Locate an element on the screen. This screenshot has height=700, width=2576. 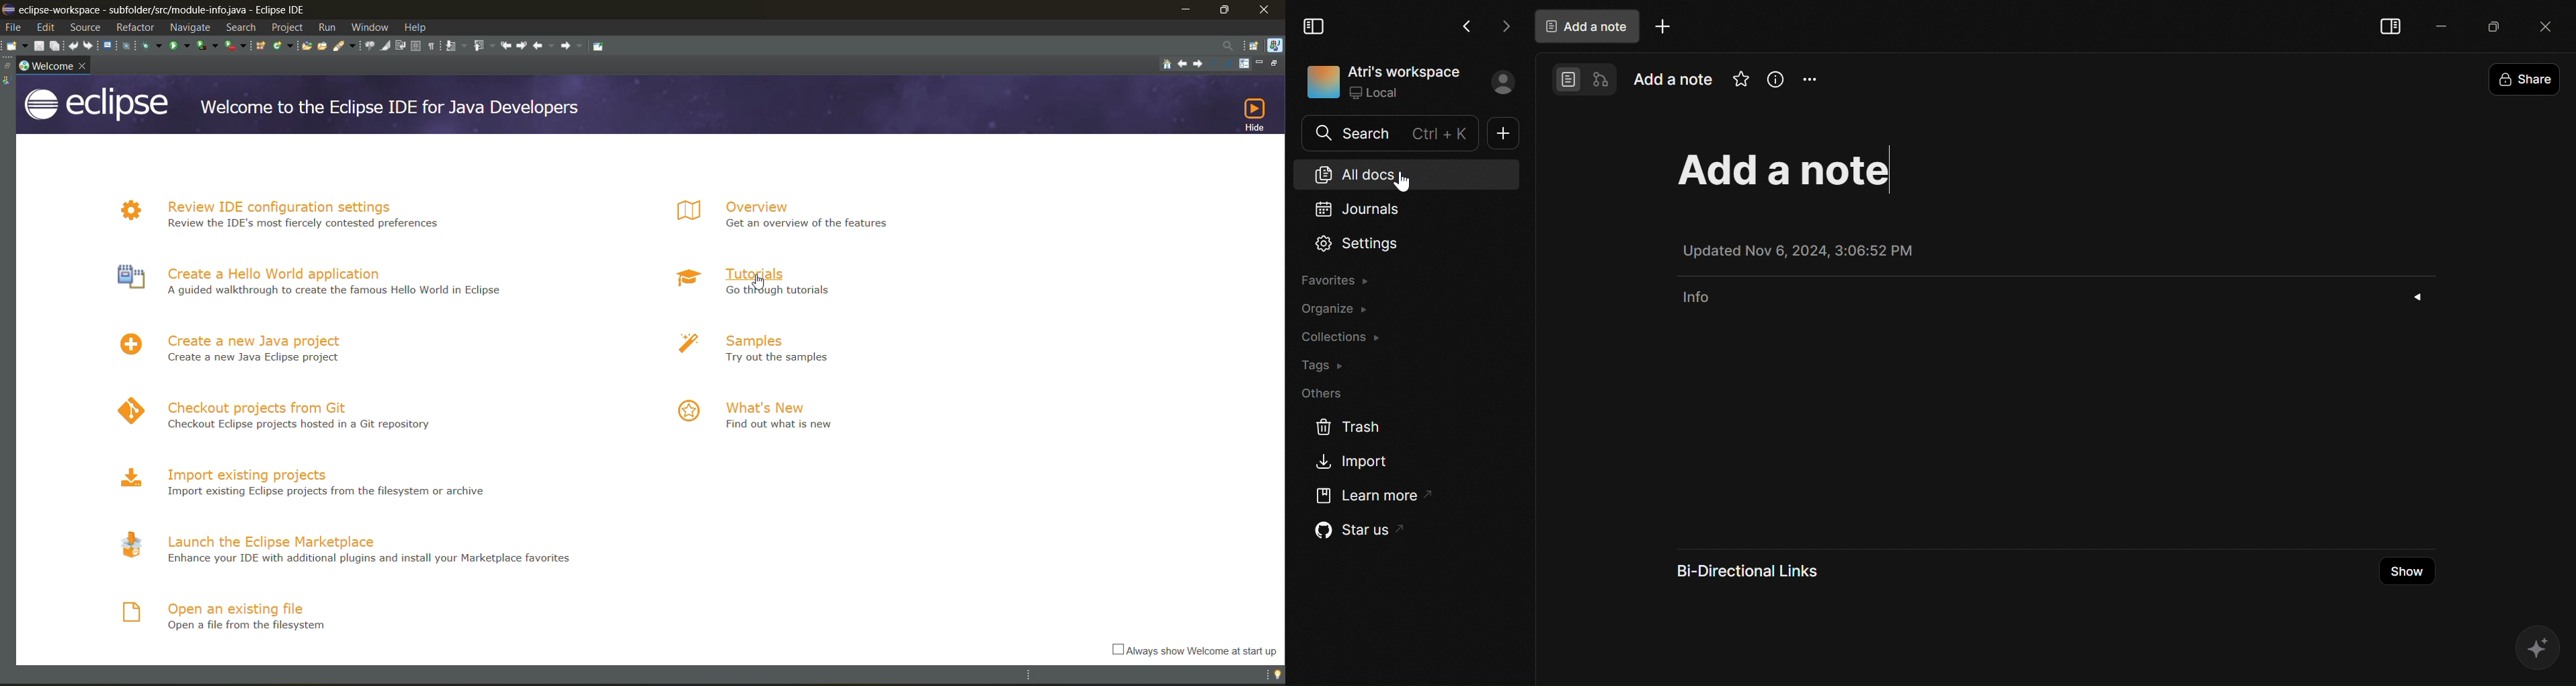
java is located at coordinates (8, 81).